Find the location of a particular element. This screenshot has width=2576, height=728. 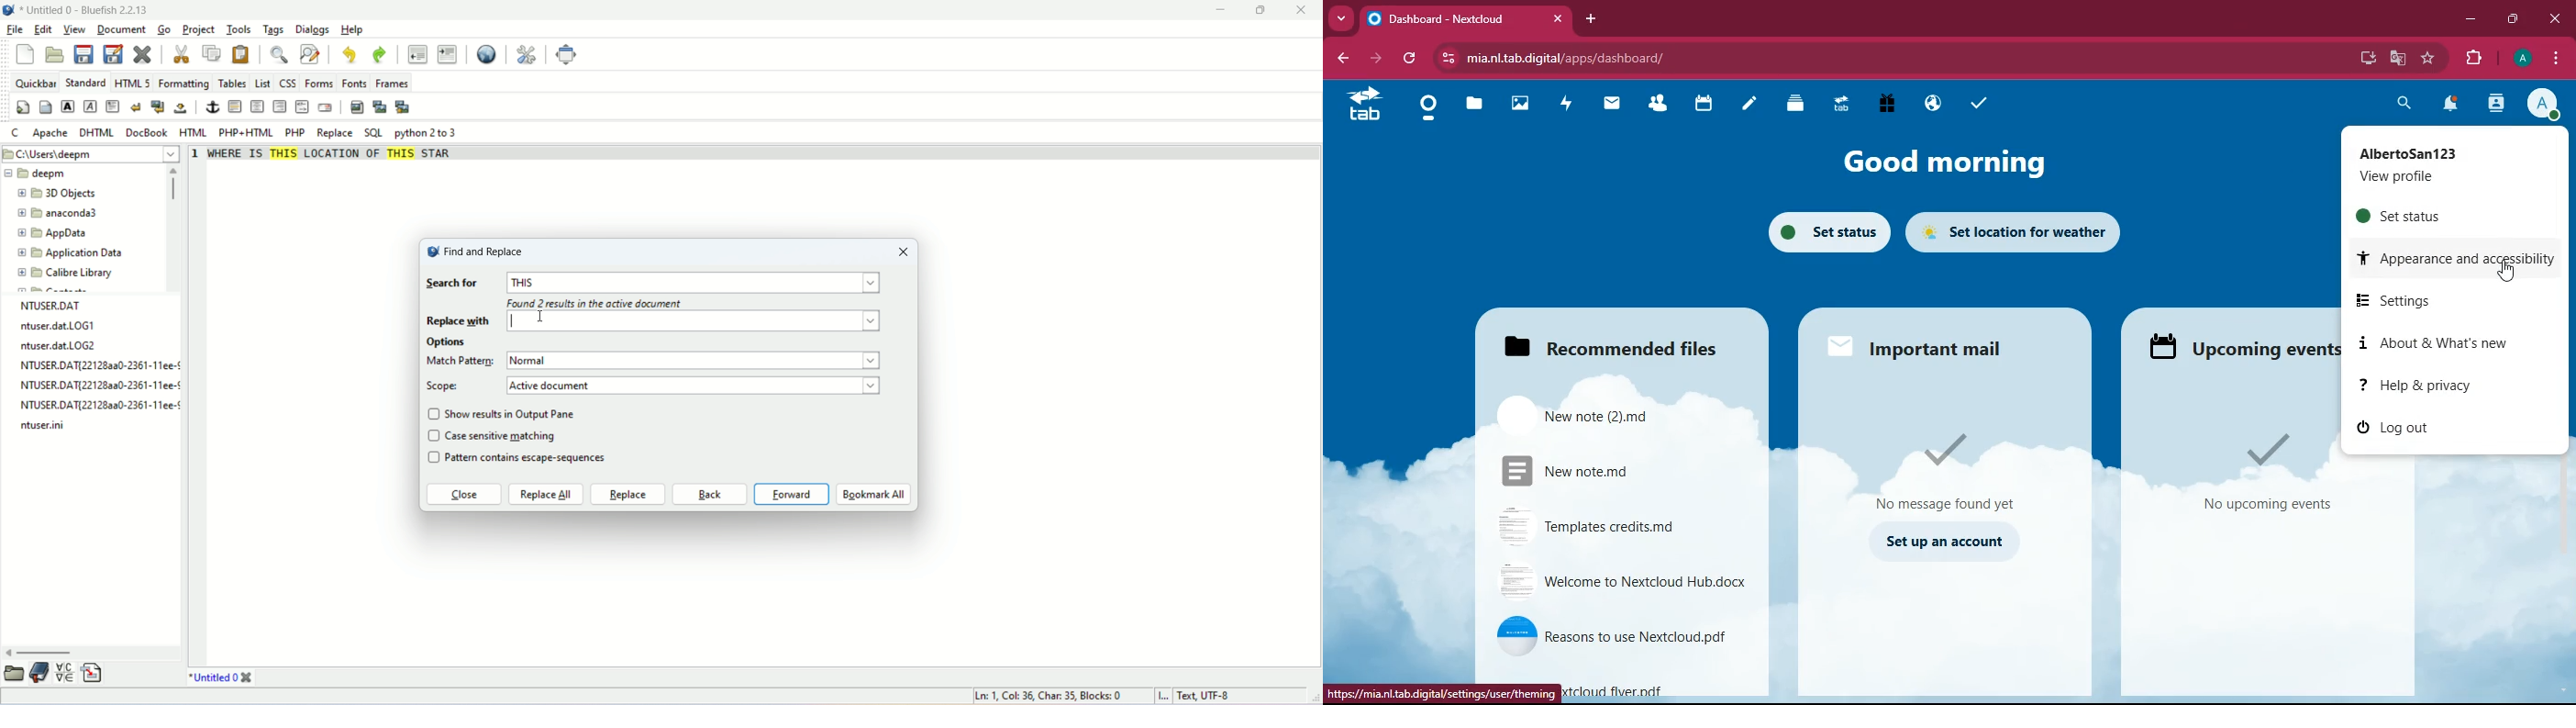

C is located at coordinates (17, 135).